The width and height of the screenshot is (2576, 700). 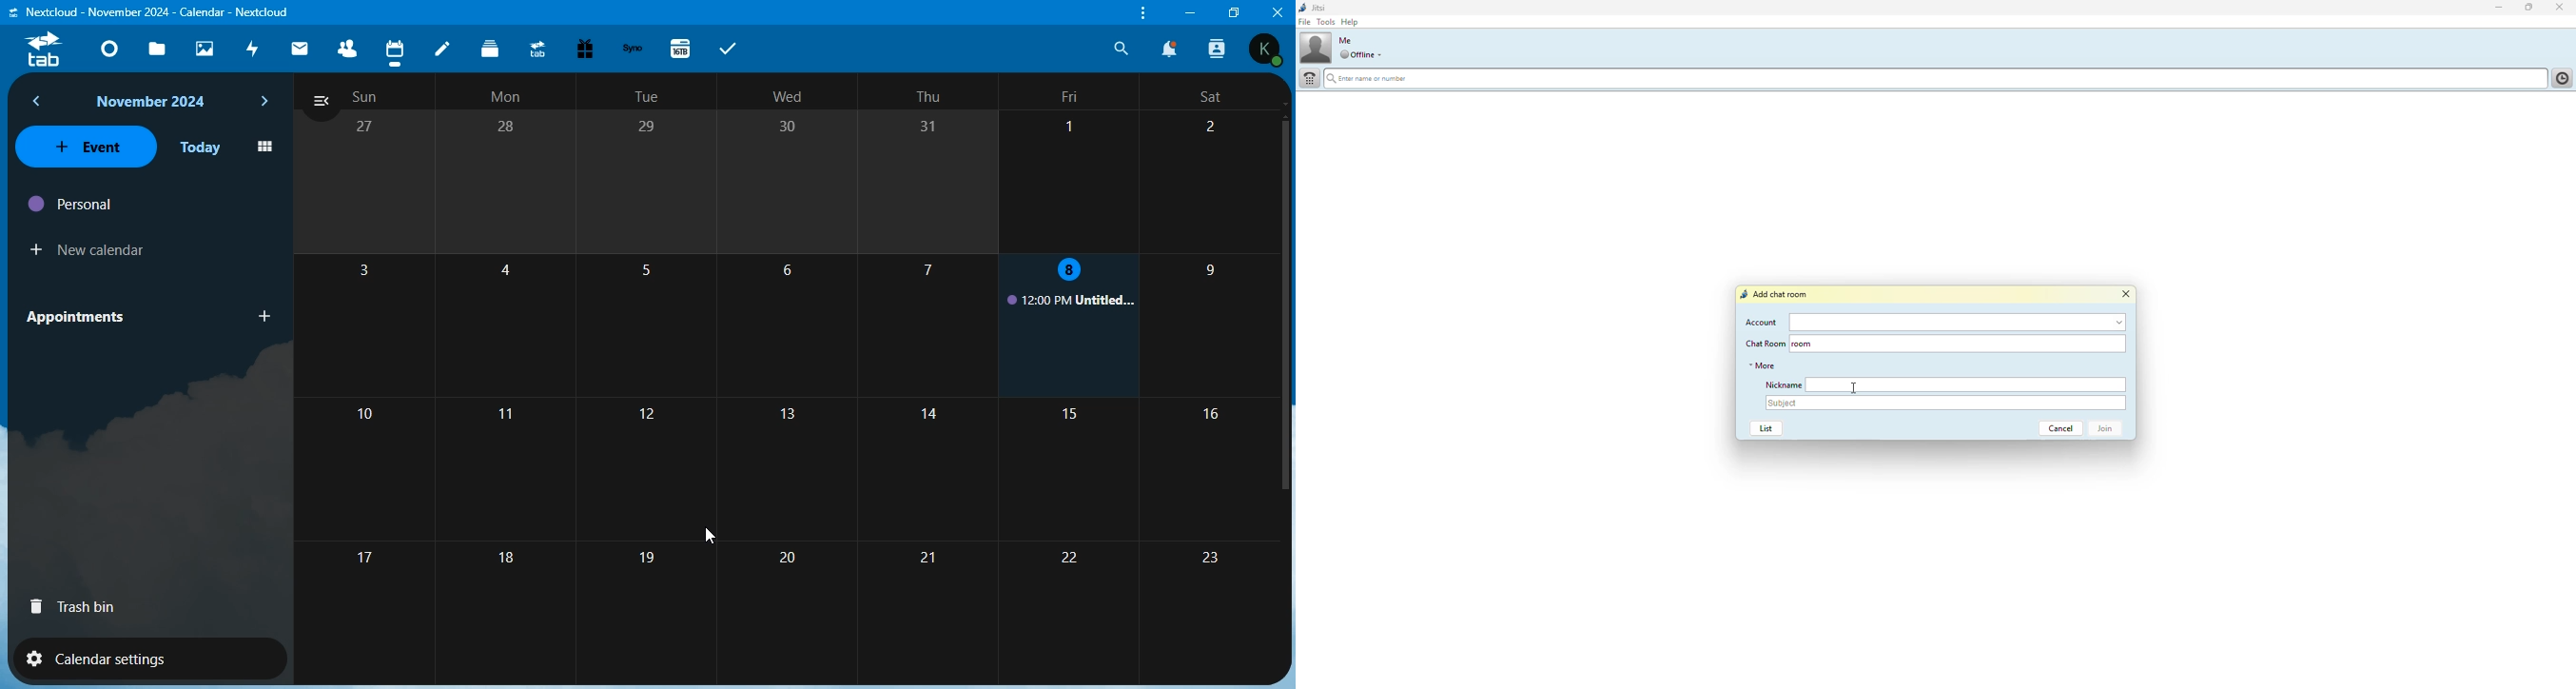 I want to click on maximize, so click(x=2529, y=8).